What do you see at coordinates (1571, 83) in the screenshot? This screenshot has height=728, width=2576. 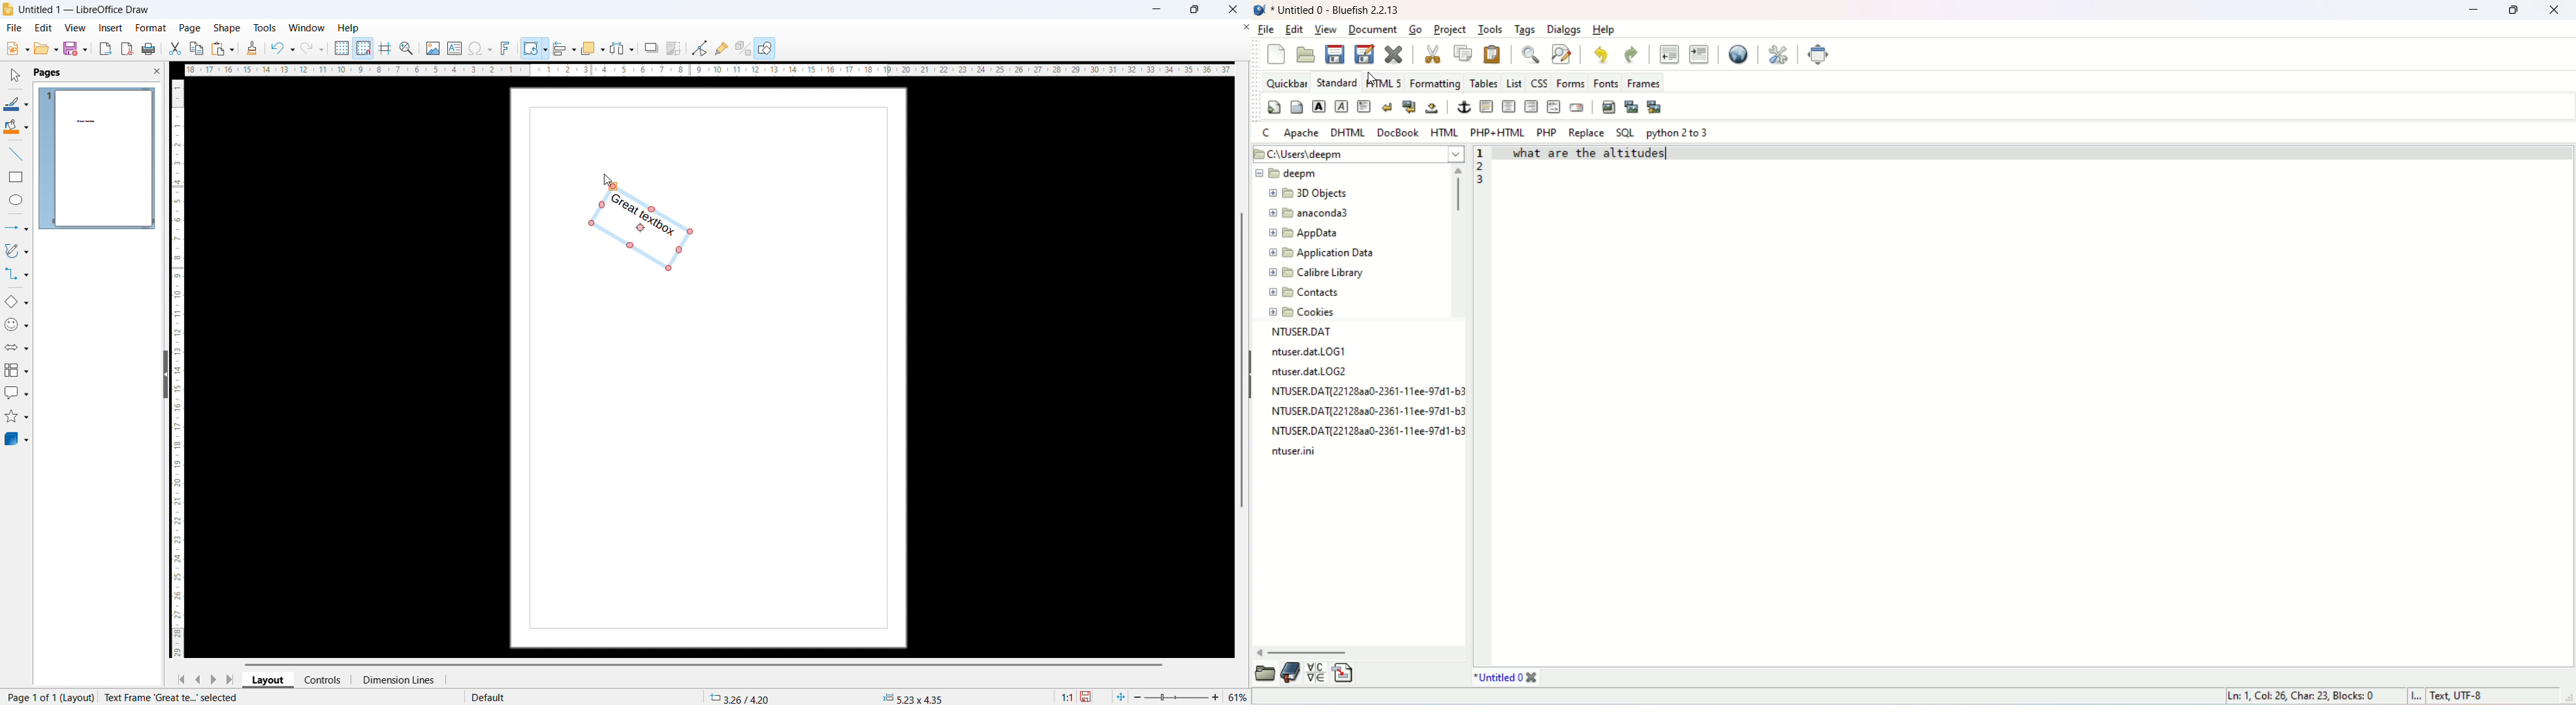 I see `forms` at bounding box center [1571, 83].